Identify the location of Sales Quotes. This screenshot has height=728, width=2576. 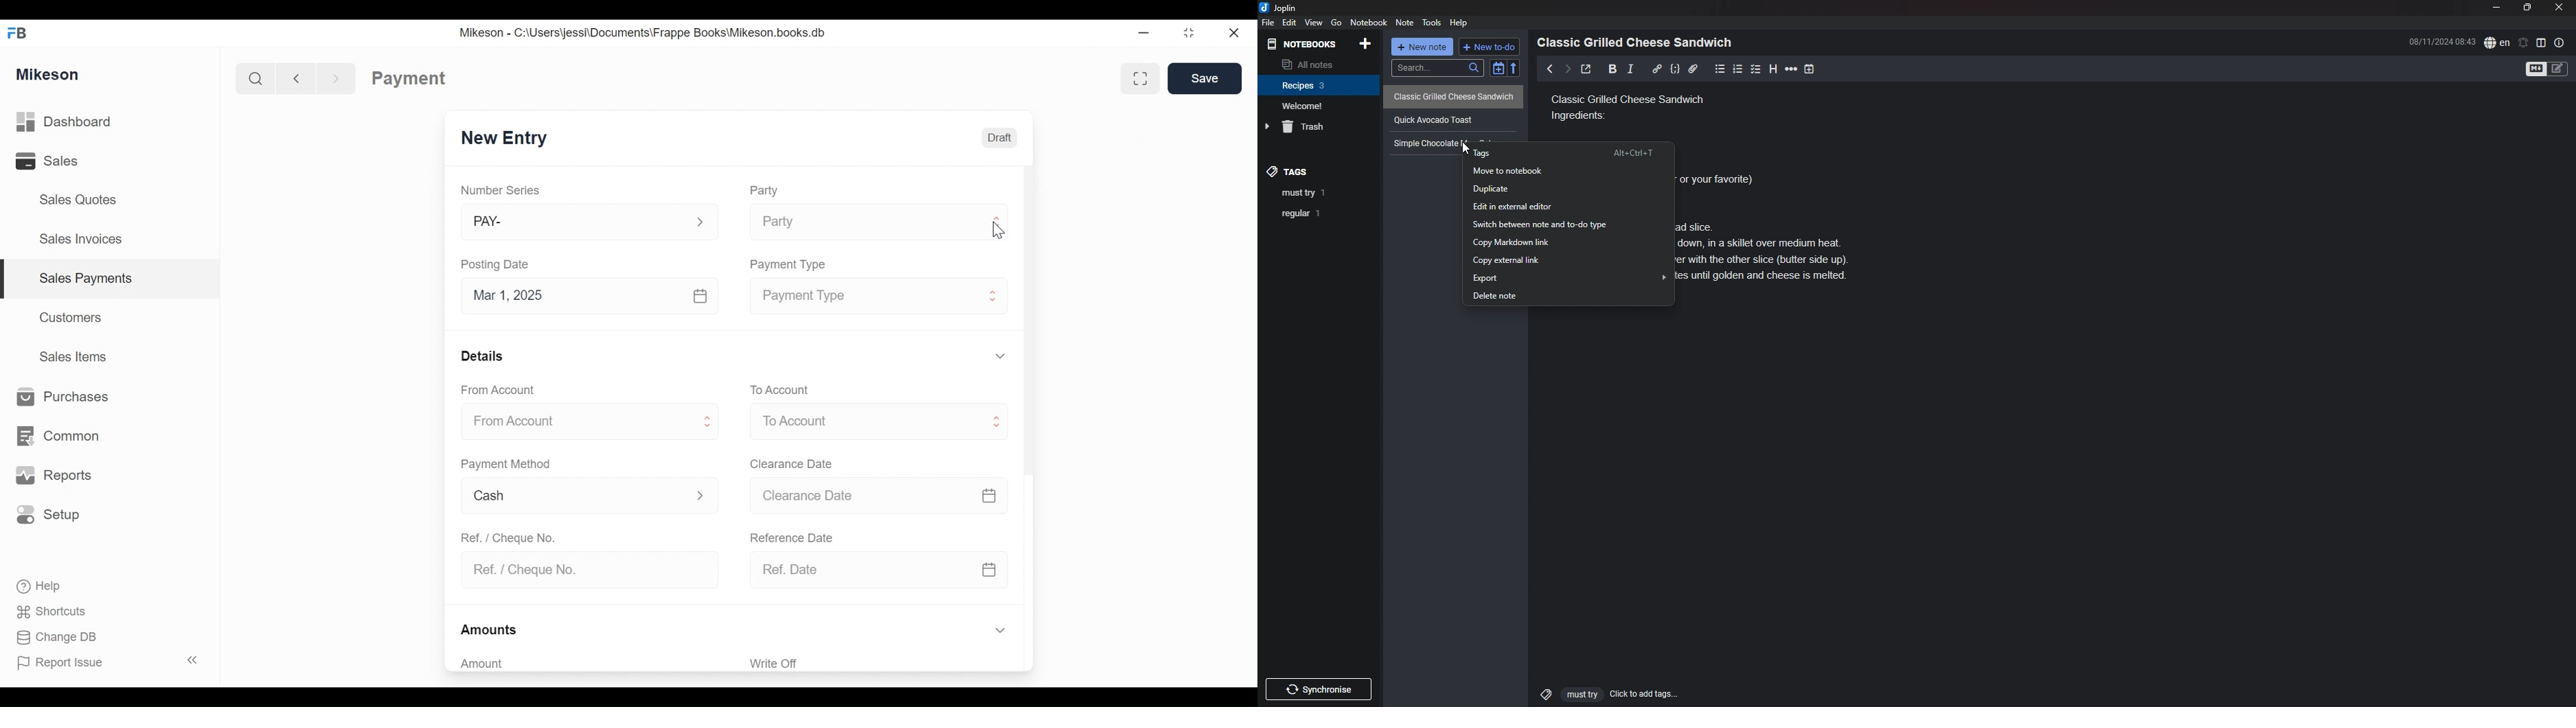
(72, 200).